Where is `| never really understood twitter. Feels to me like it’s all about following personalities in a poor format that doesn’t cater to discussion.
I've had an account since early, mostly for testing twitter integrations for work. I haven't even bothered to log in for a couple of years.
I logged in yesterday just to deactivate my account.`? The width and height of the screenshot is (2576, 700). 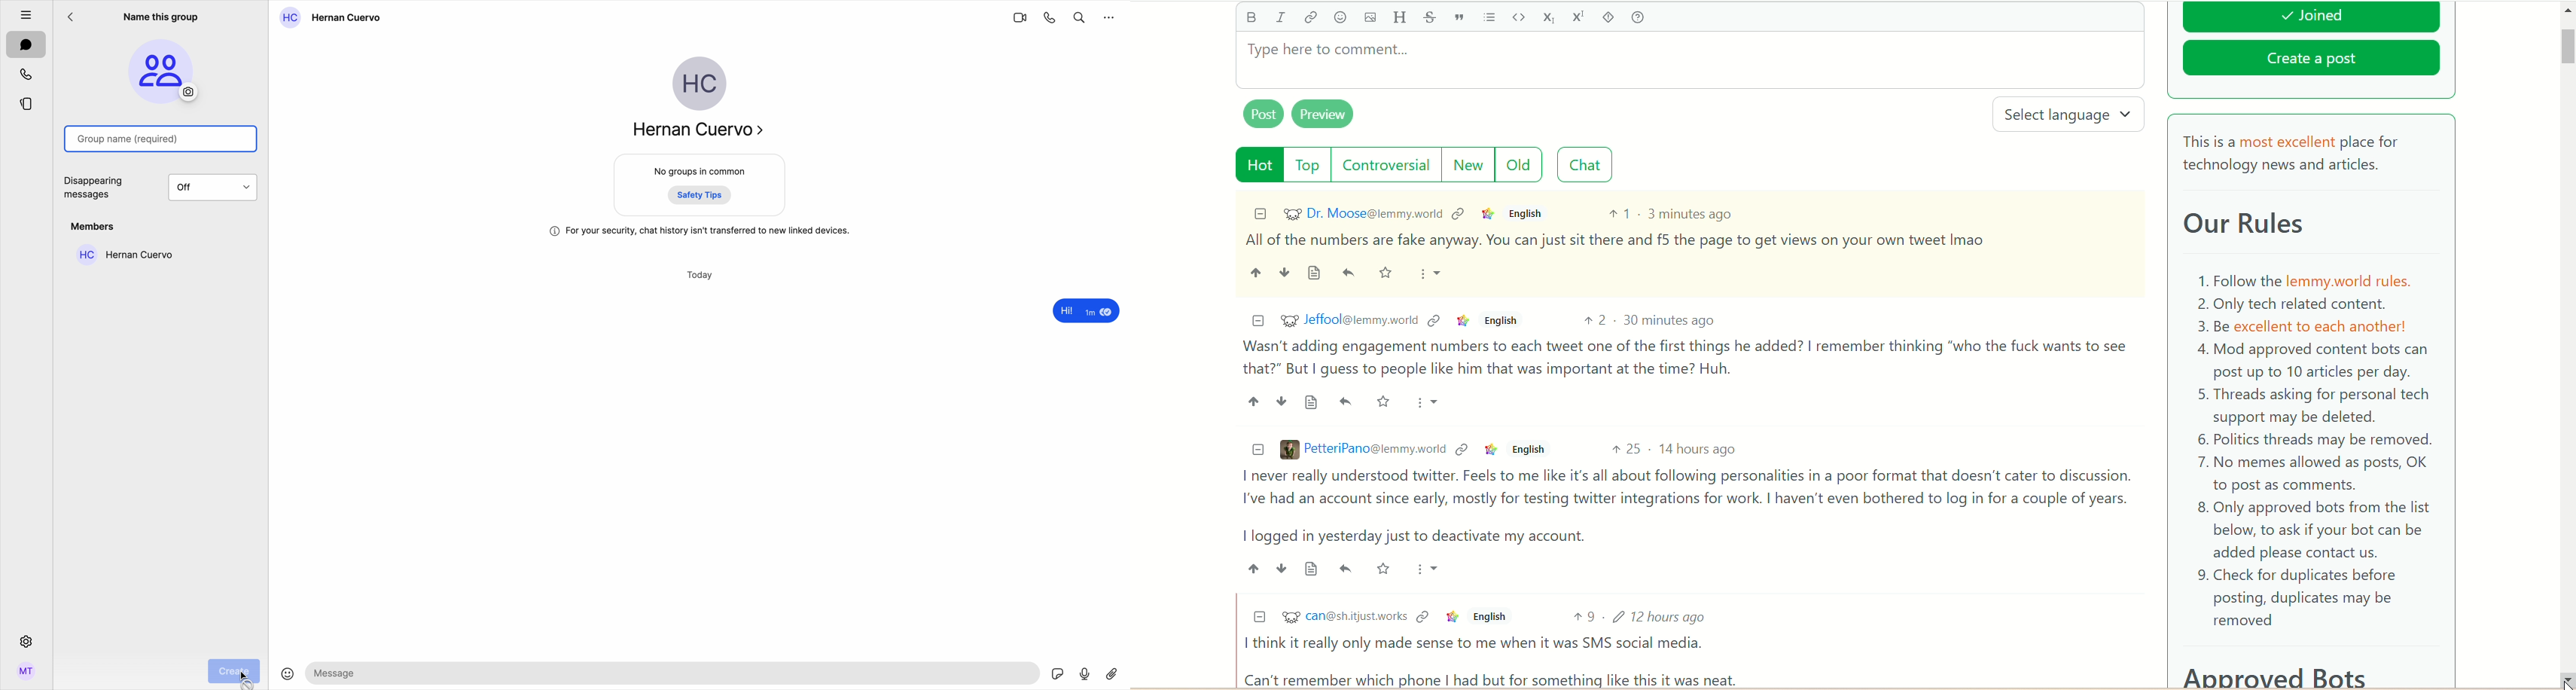
| never really understood twitter. Feels to me like it’s all about following personalities in a poor format that doesn’t cater to discussion.
I've had an account since early, mostly for testing twitter integrations for work. I haven't even bothered to log in for a couple of years.
I logged in yesterday just to deactivate my account. is located at coordinates (1681, 507).